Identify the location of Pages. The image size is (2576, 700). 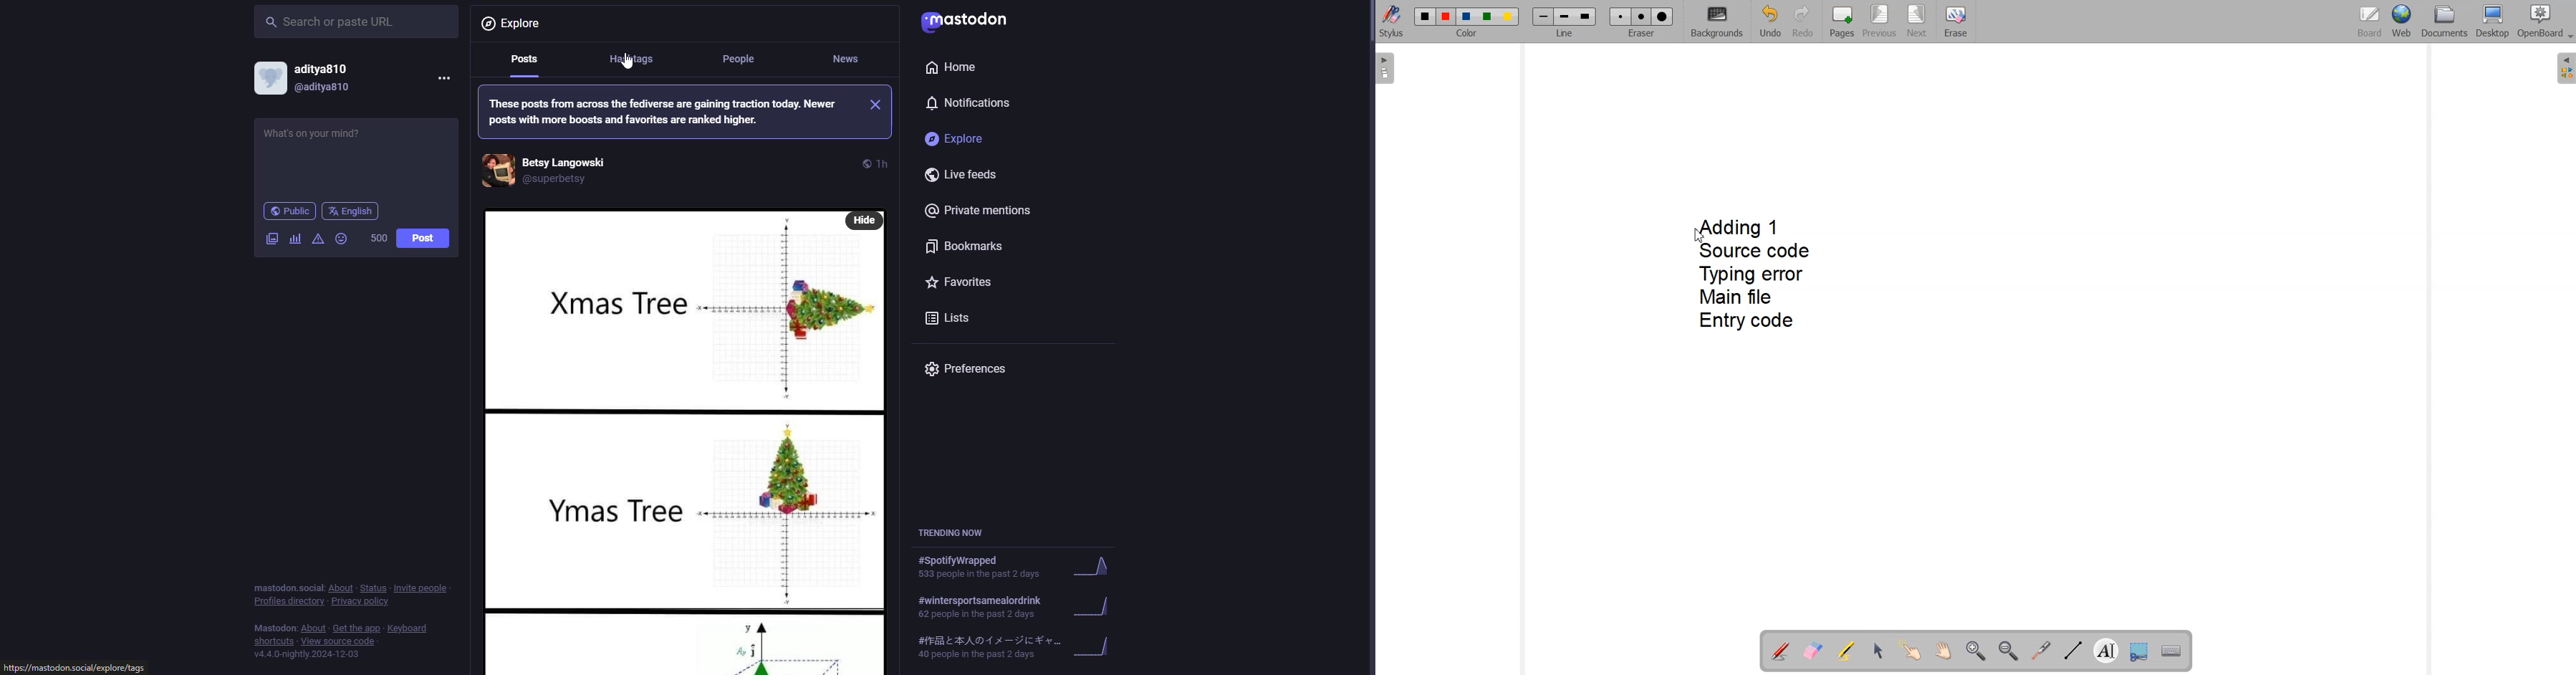
(1842, 21).